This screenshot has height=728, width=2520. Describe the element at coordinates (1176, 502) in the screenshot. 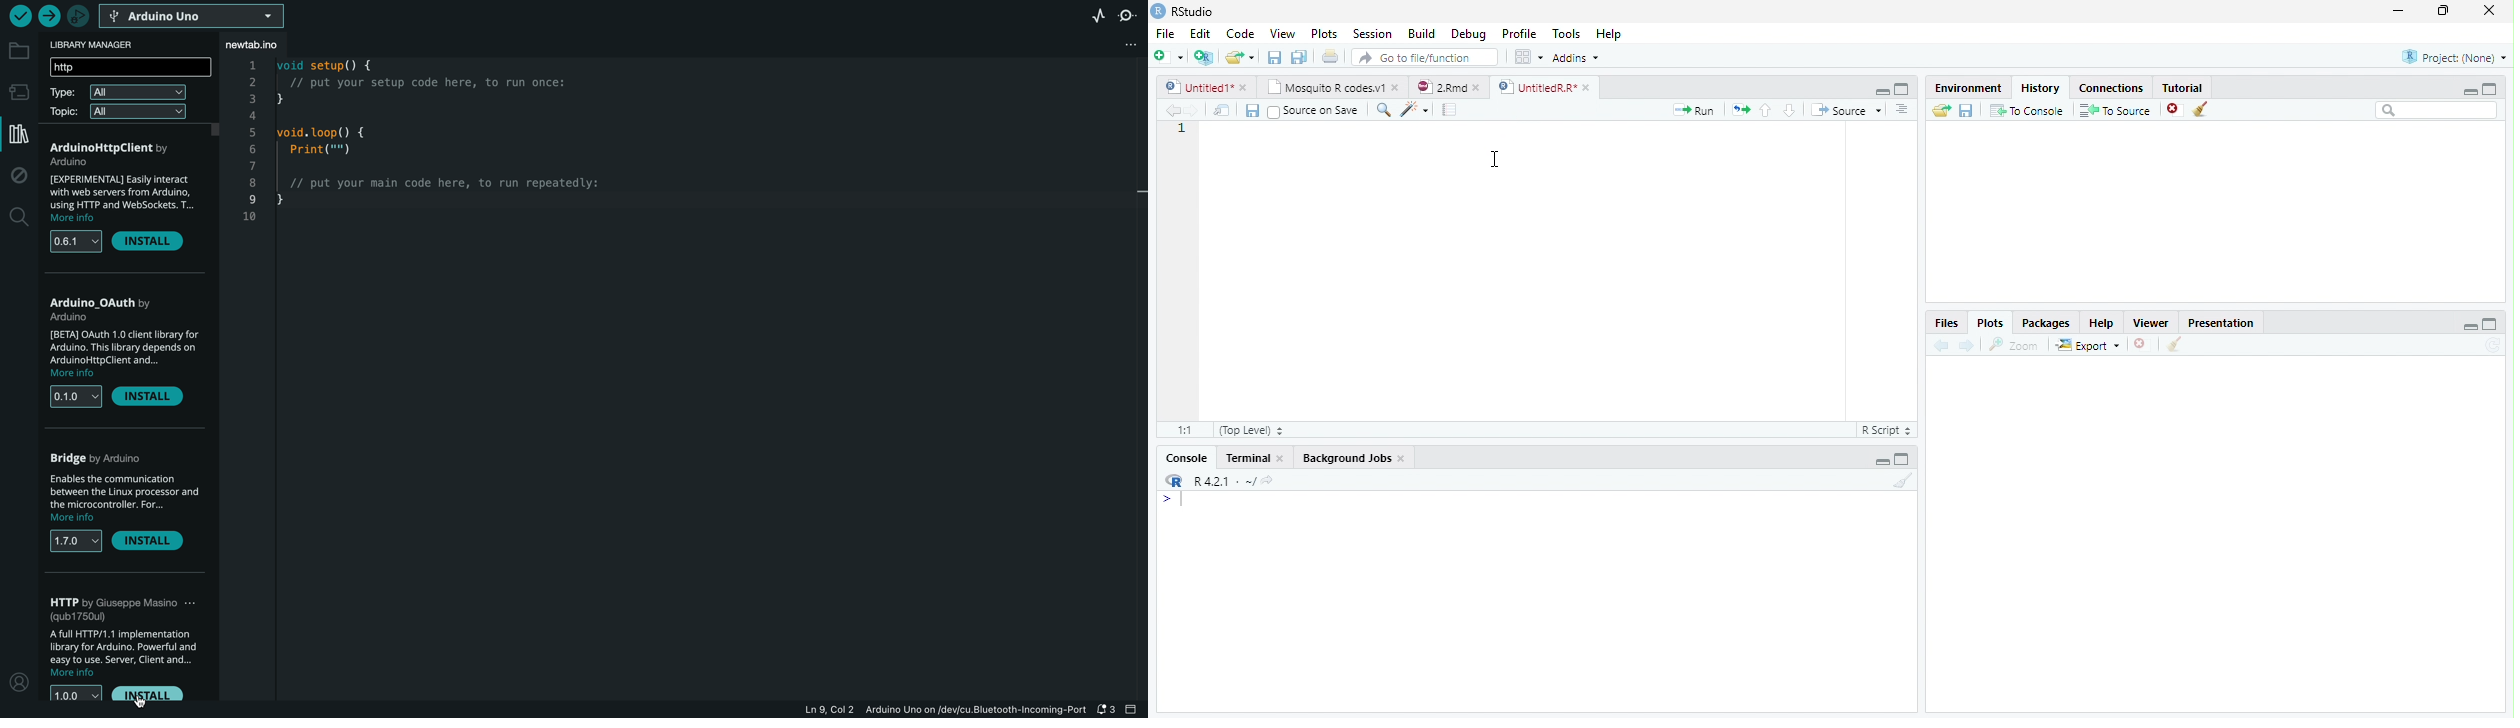

I see `Typing indicator` at that location.